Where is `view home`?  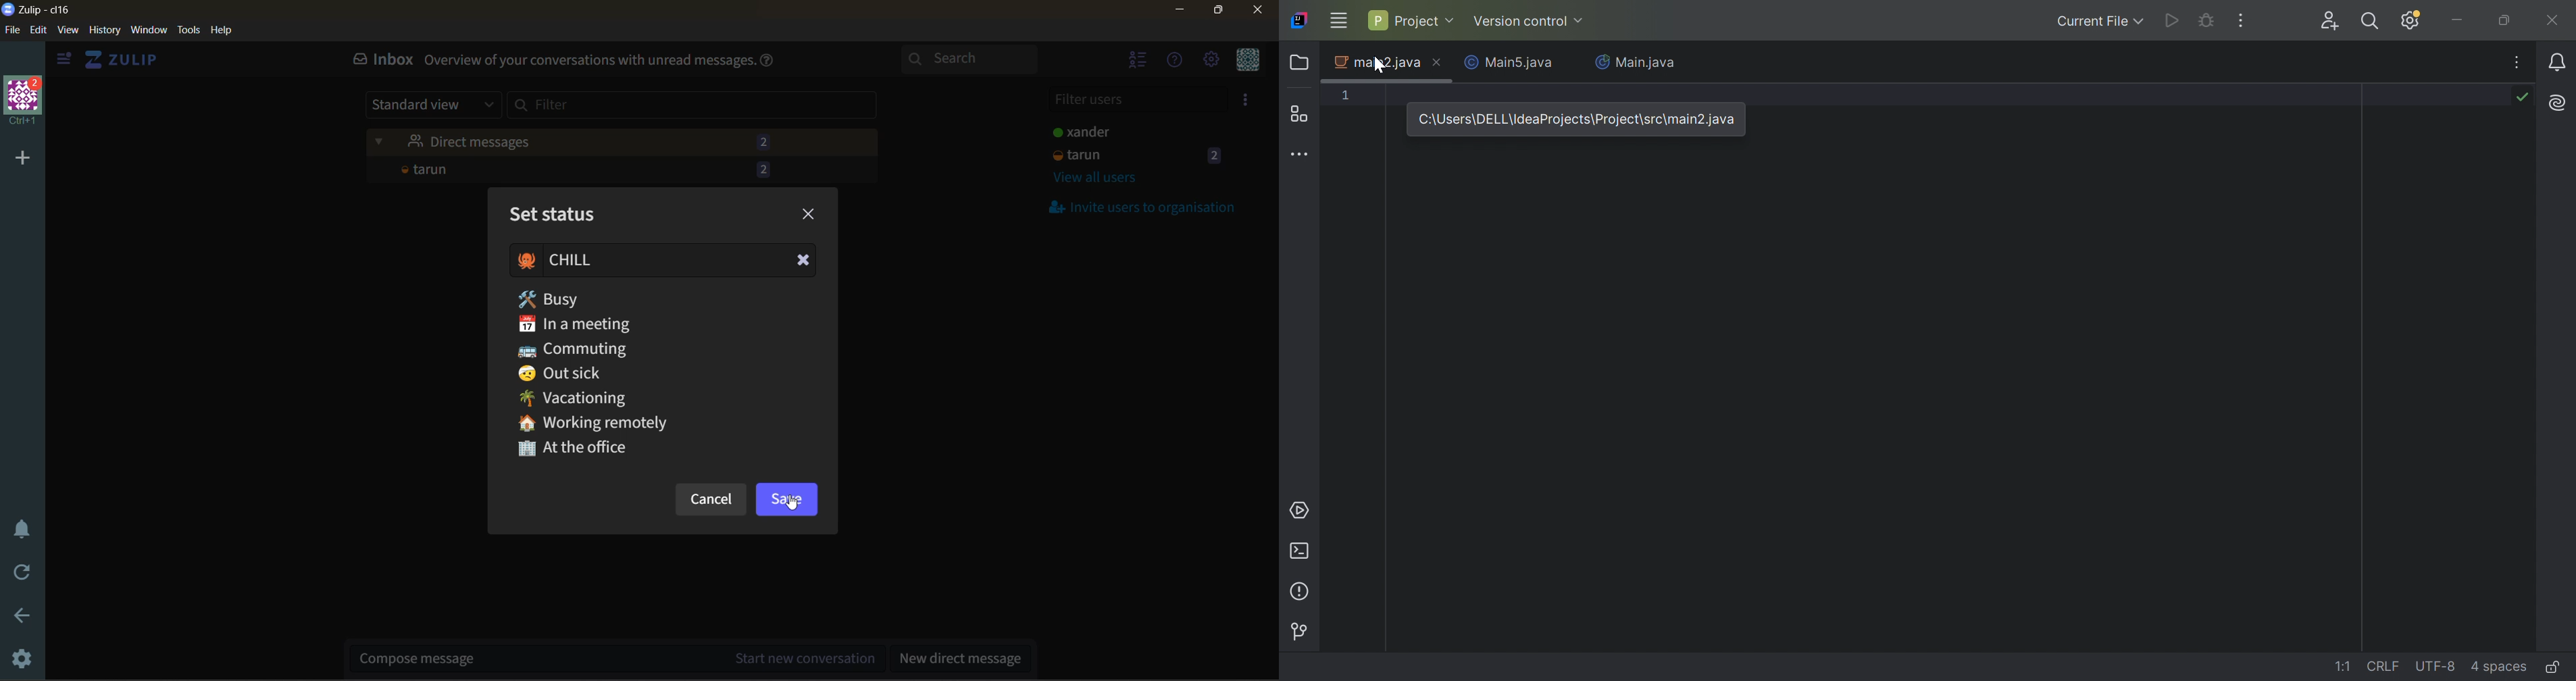
view home is located at coordinates (124, 60).